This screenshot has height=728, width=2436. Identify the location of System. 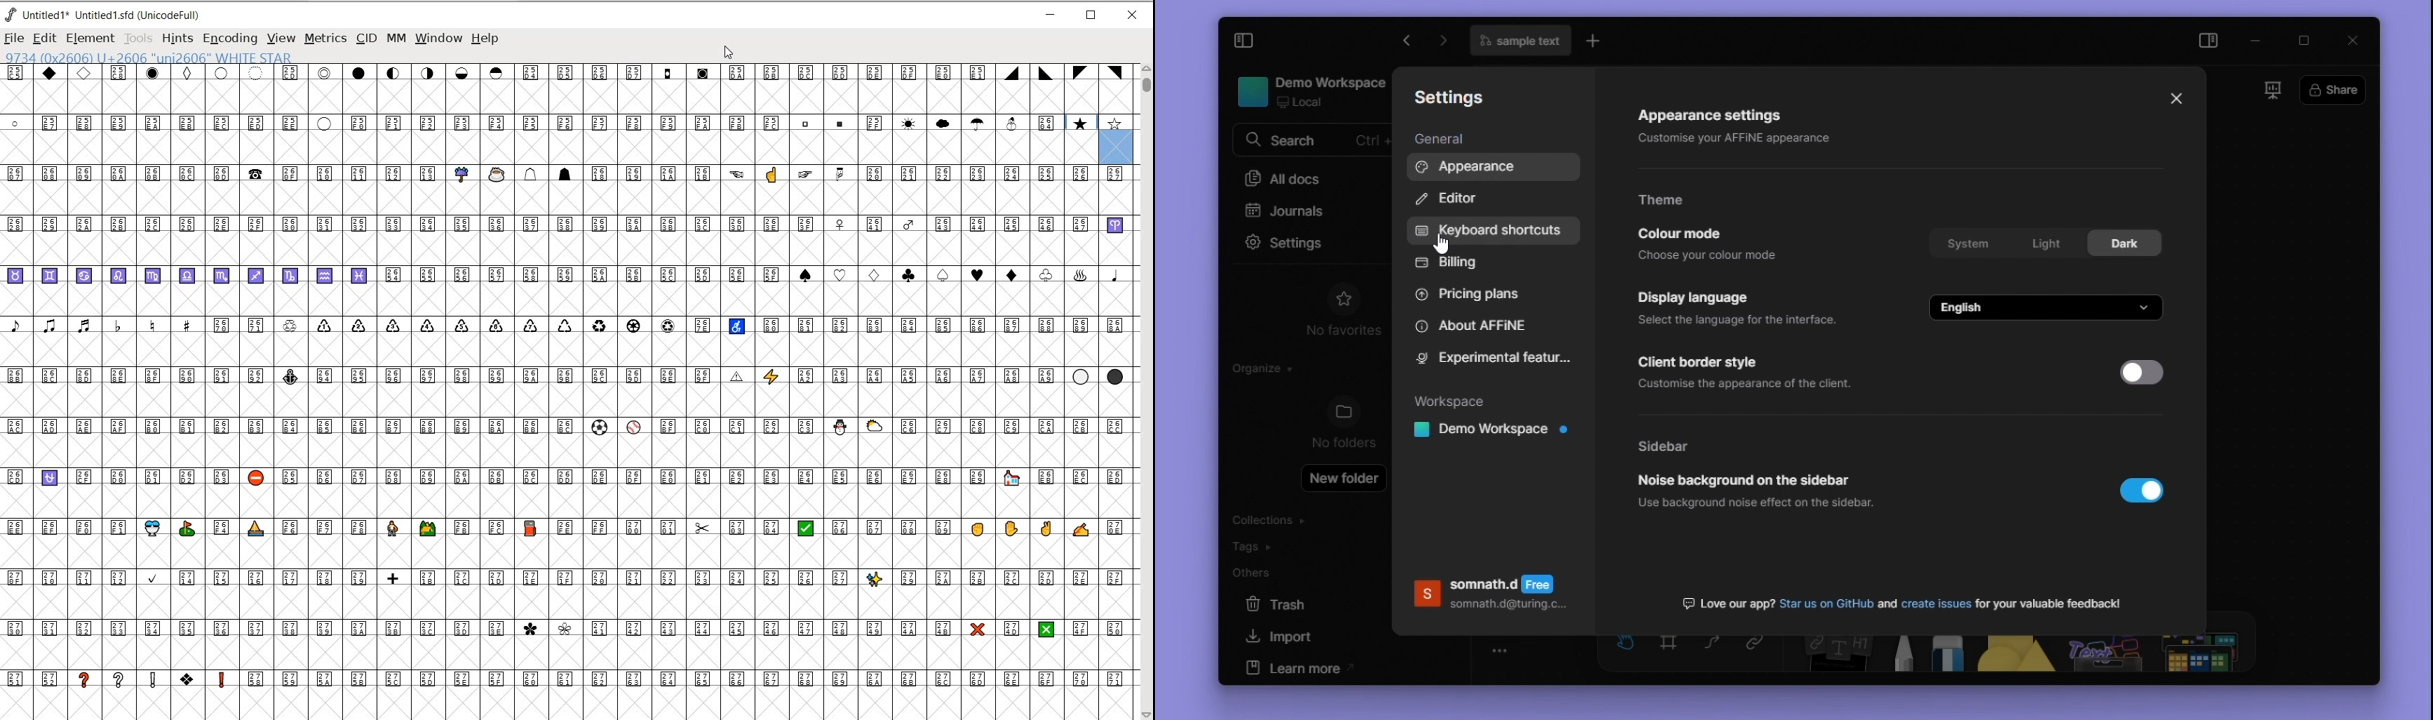
(1968, 243).